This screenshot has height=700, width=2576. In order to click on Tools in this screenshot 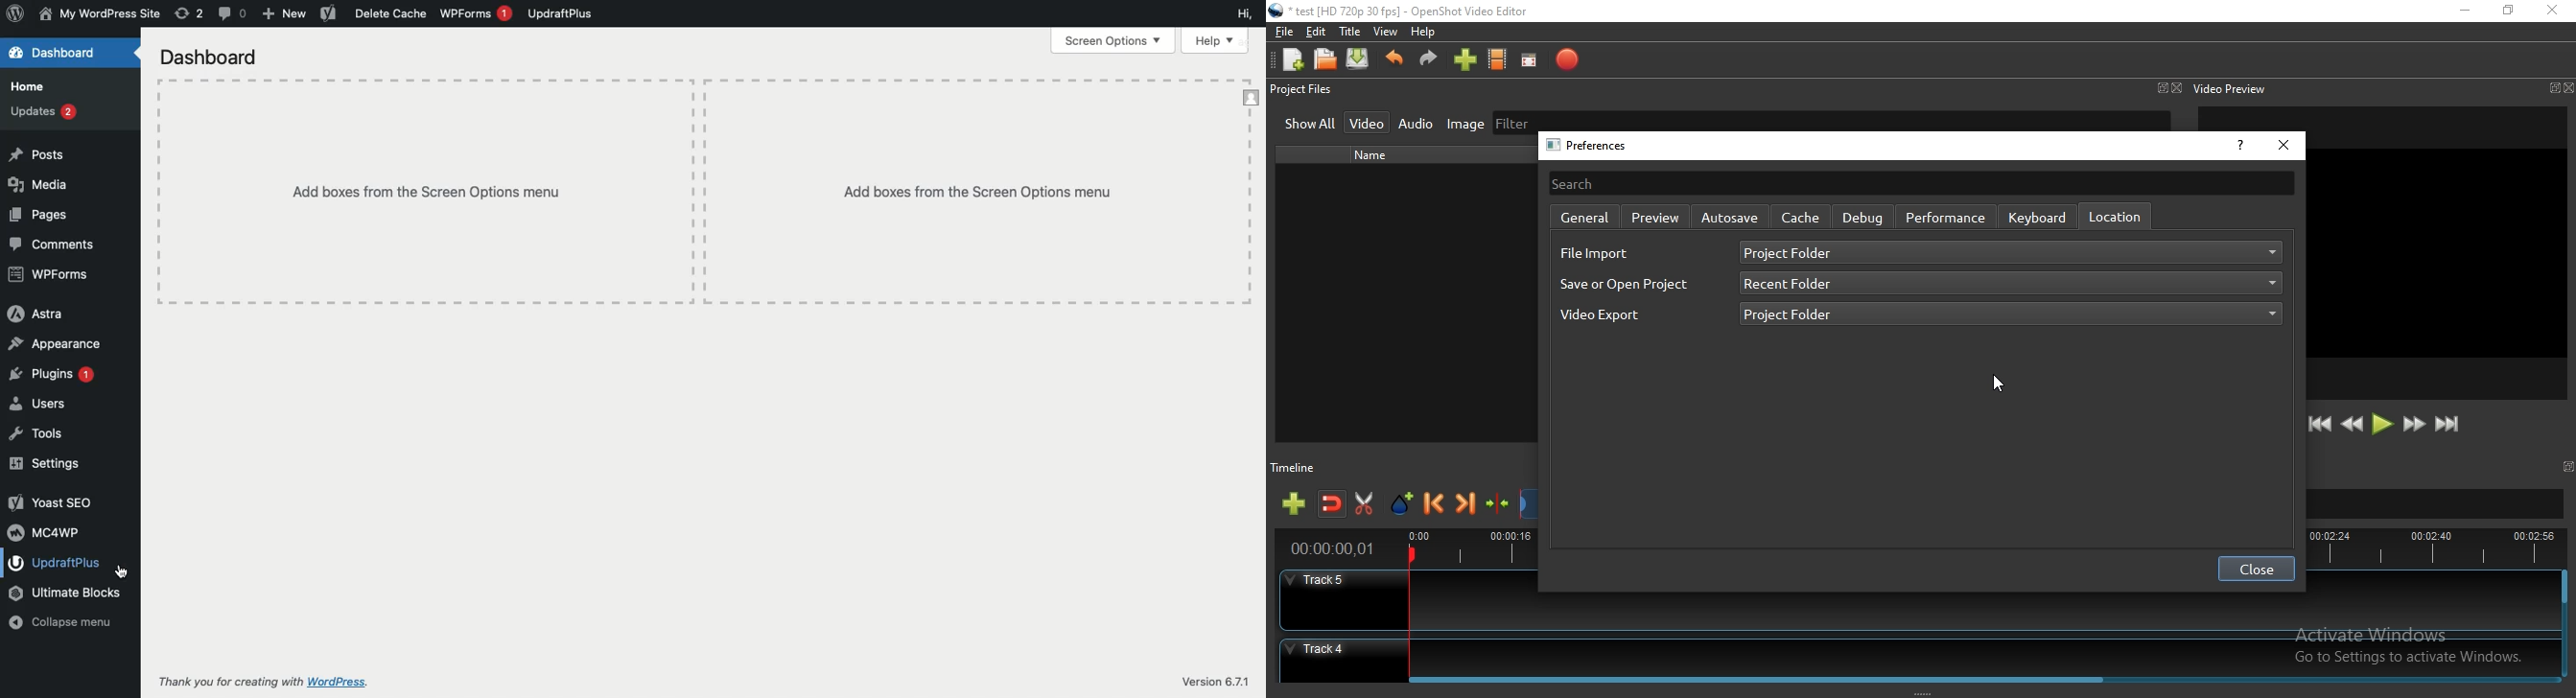, I will do `click(36, 435)`.